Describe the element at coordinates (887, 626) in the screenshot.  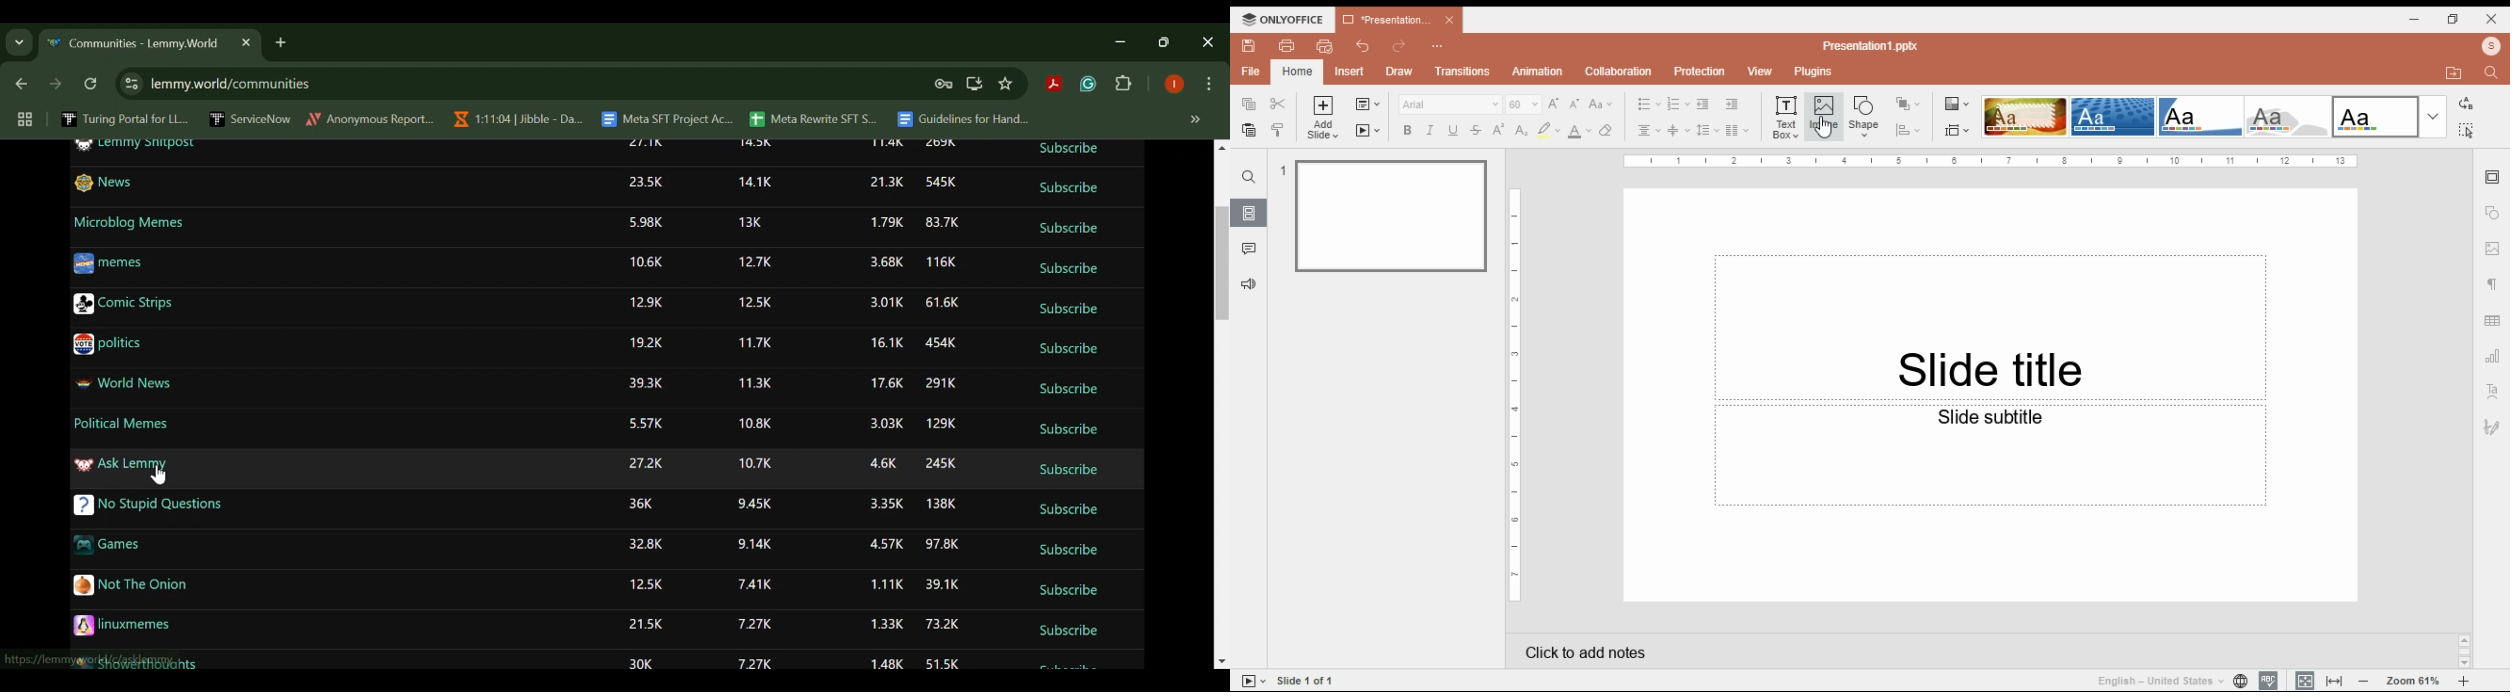
I see `1.33K` at that location.